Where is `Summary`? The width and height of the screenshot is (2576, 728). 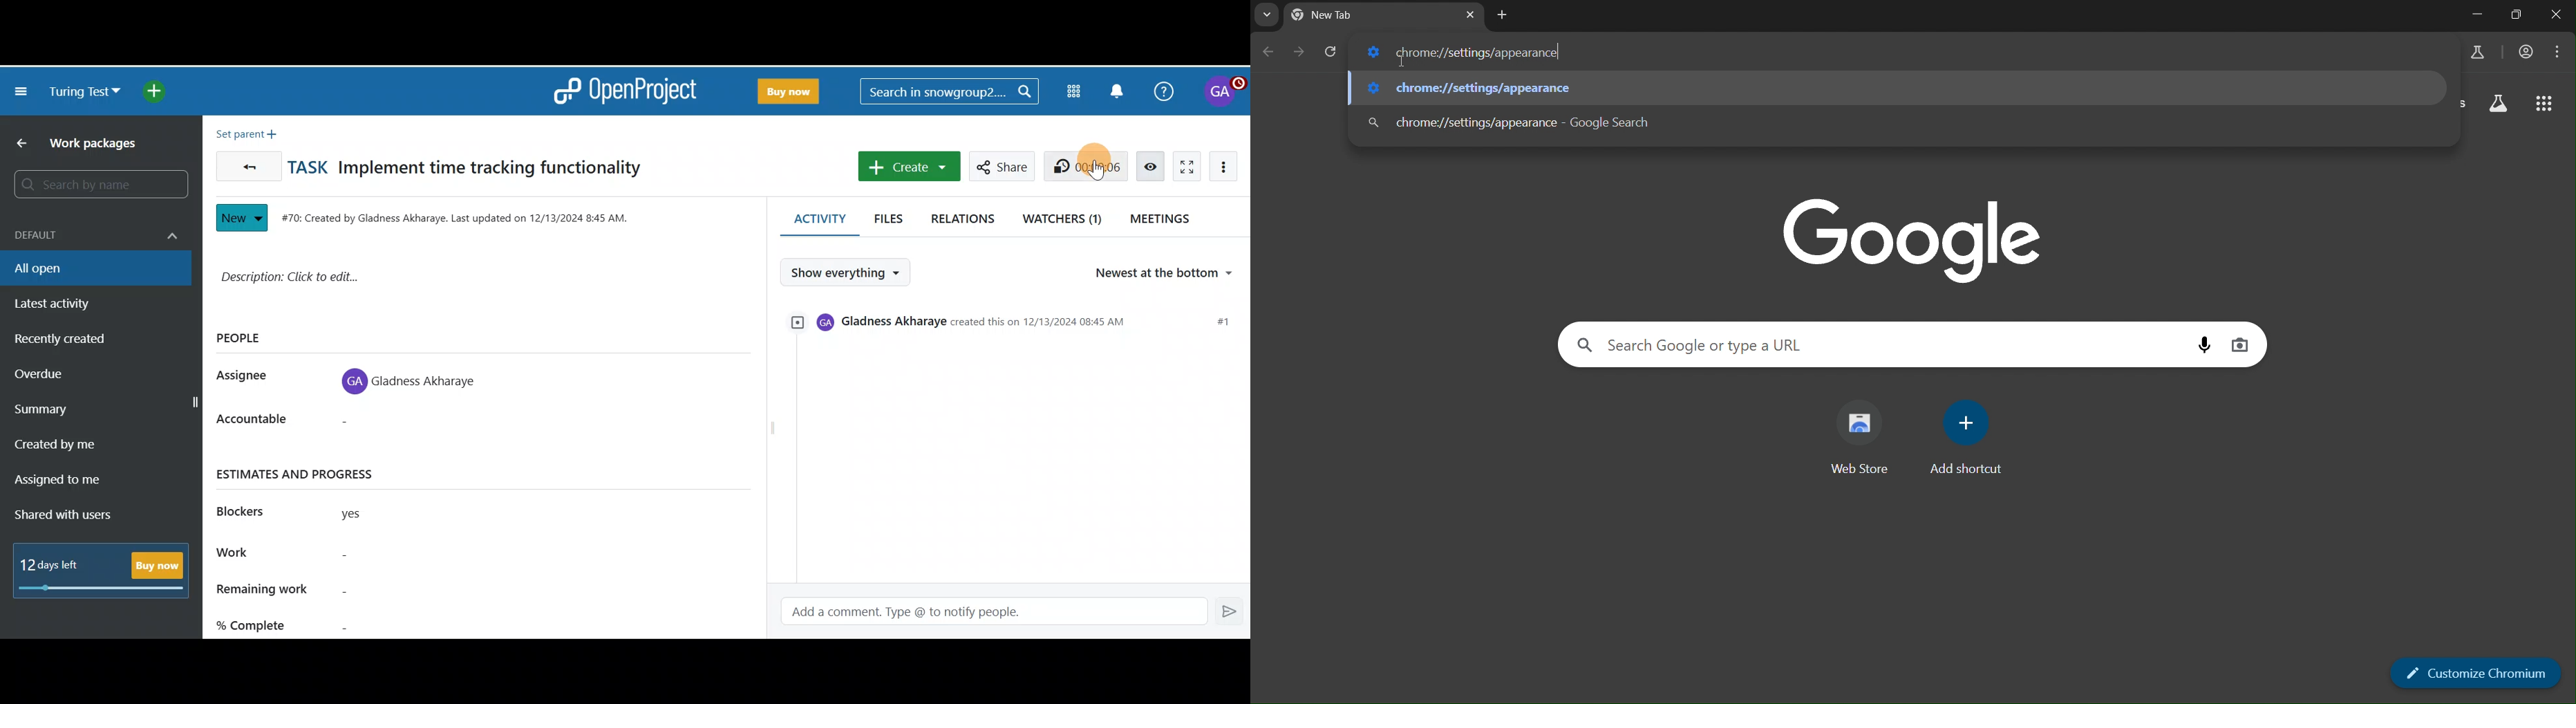
Summary is located at coordinates (103, 411).